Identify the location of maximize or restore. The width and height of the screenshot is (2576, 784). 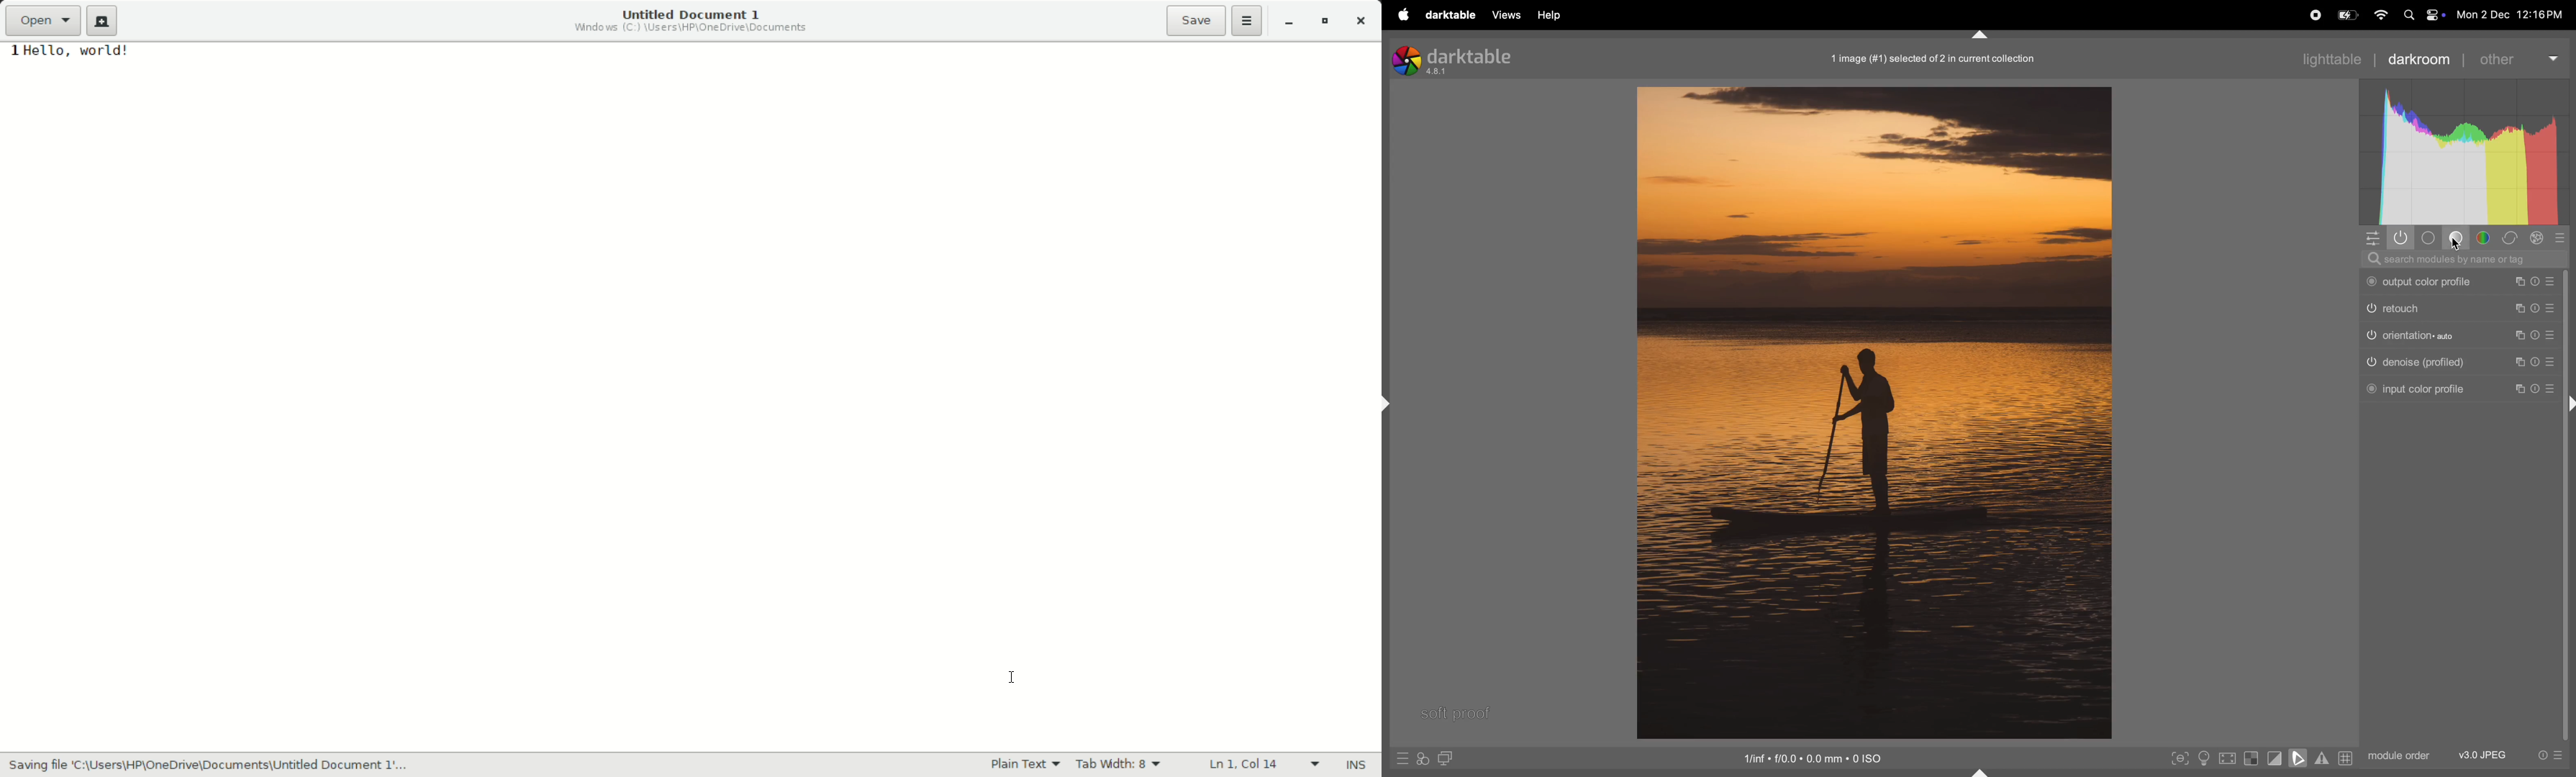
(1329, 23).